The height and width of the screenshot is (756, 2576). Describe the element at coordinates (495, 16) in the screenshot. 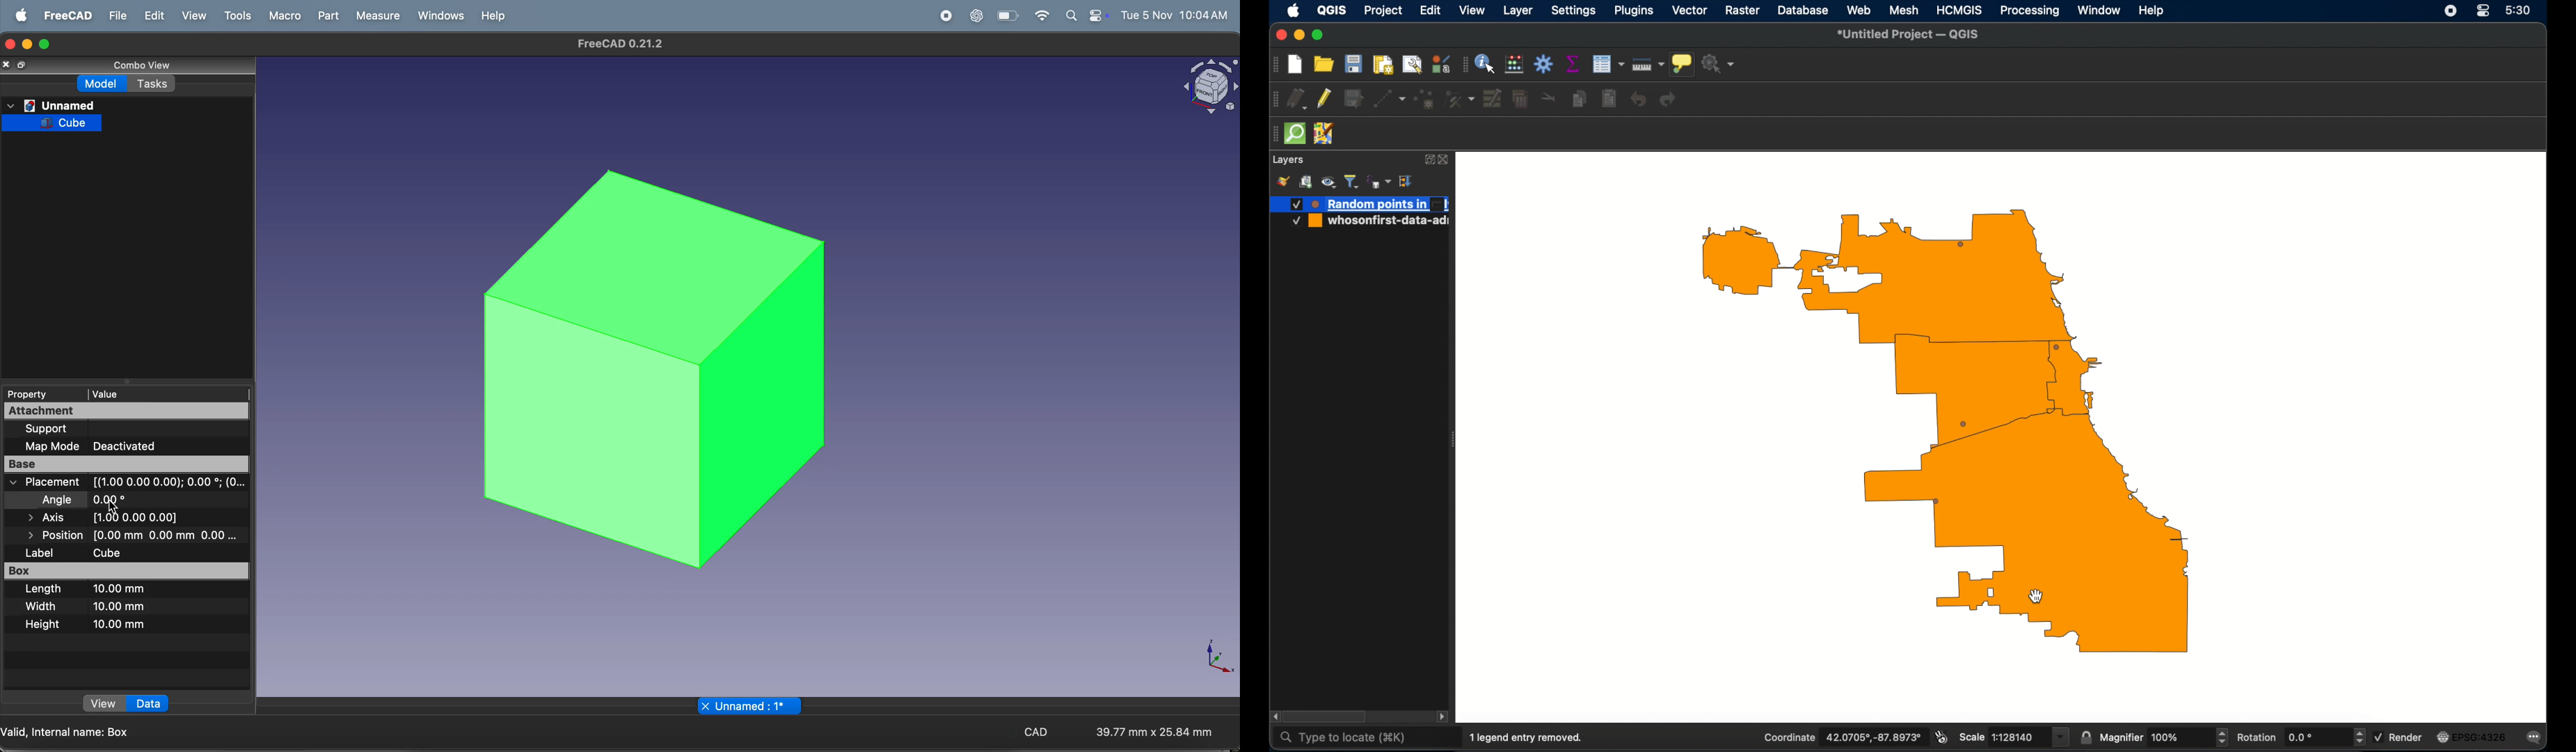

I see `help` at that location.